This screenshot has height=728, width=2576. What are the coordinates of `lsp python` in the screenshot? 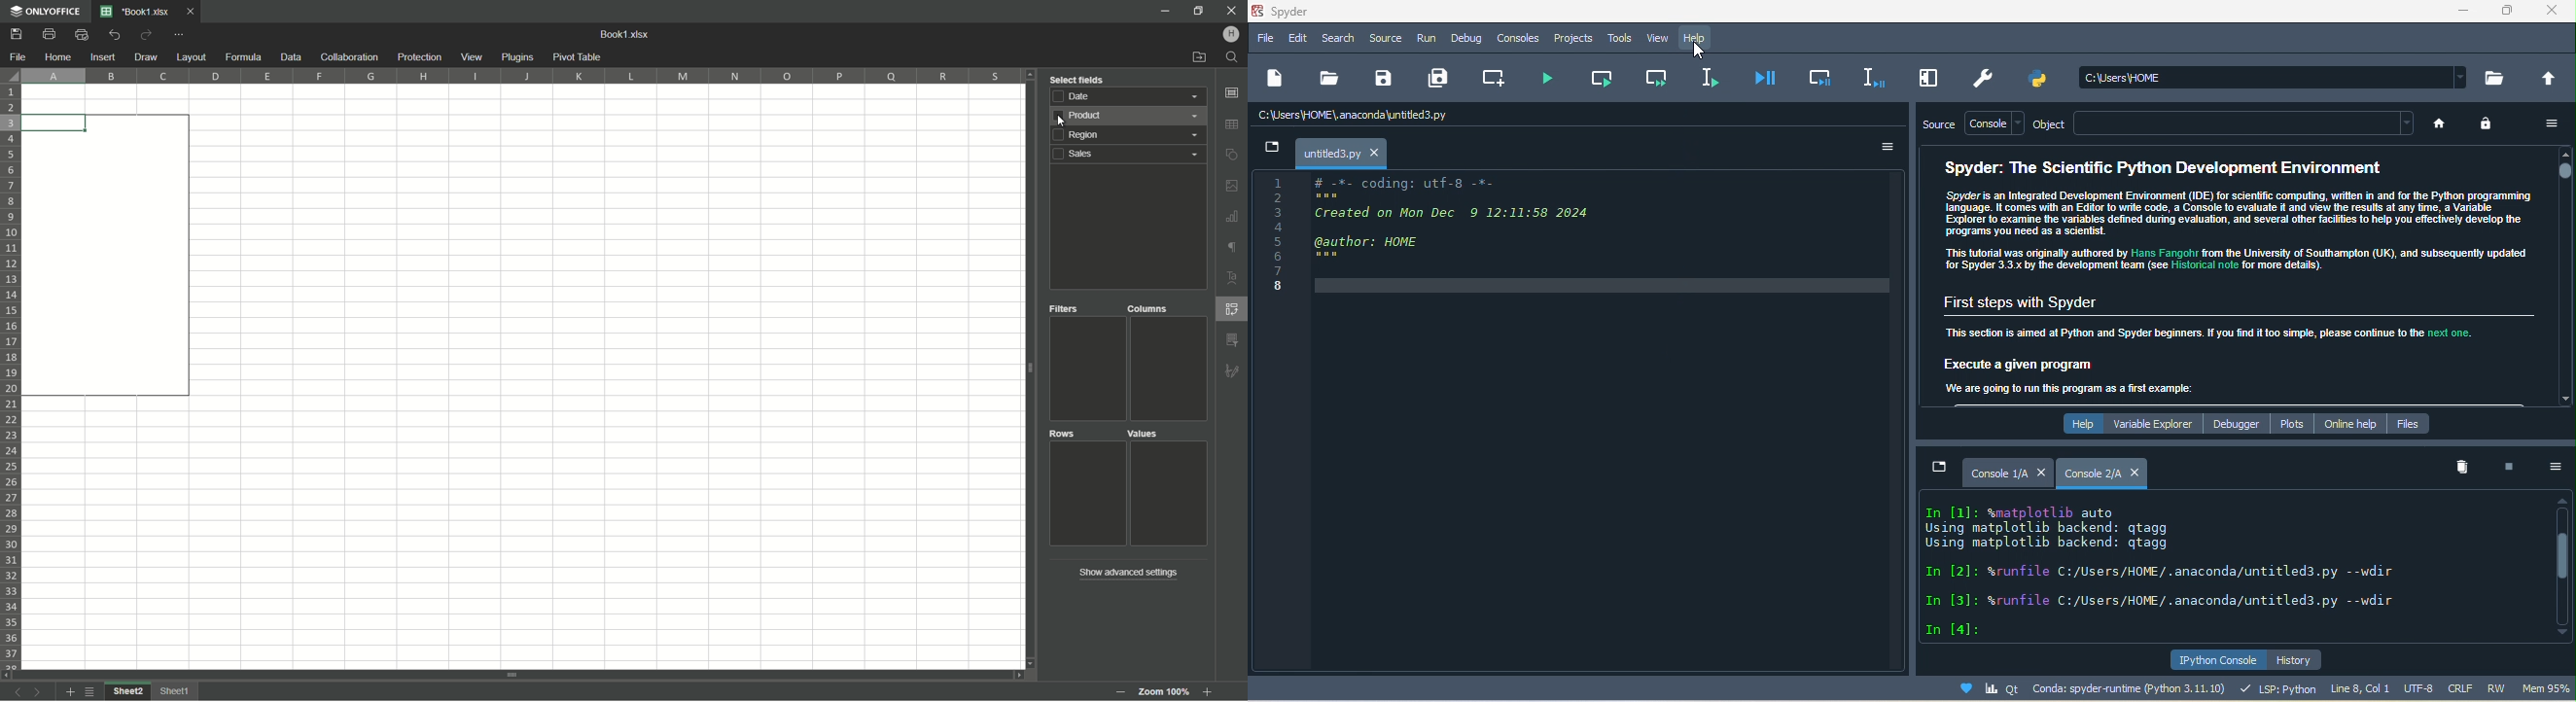 It's located at (2276, 688).